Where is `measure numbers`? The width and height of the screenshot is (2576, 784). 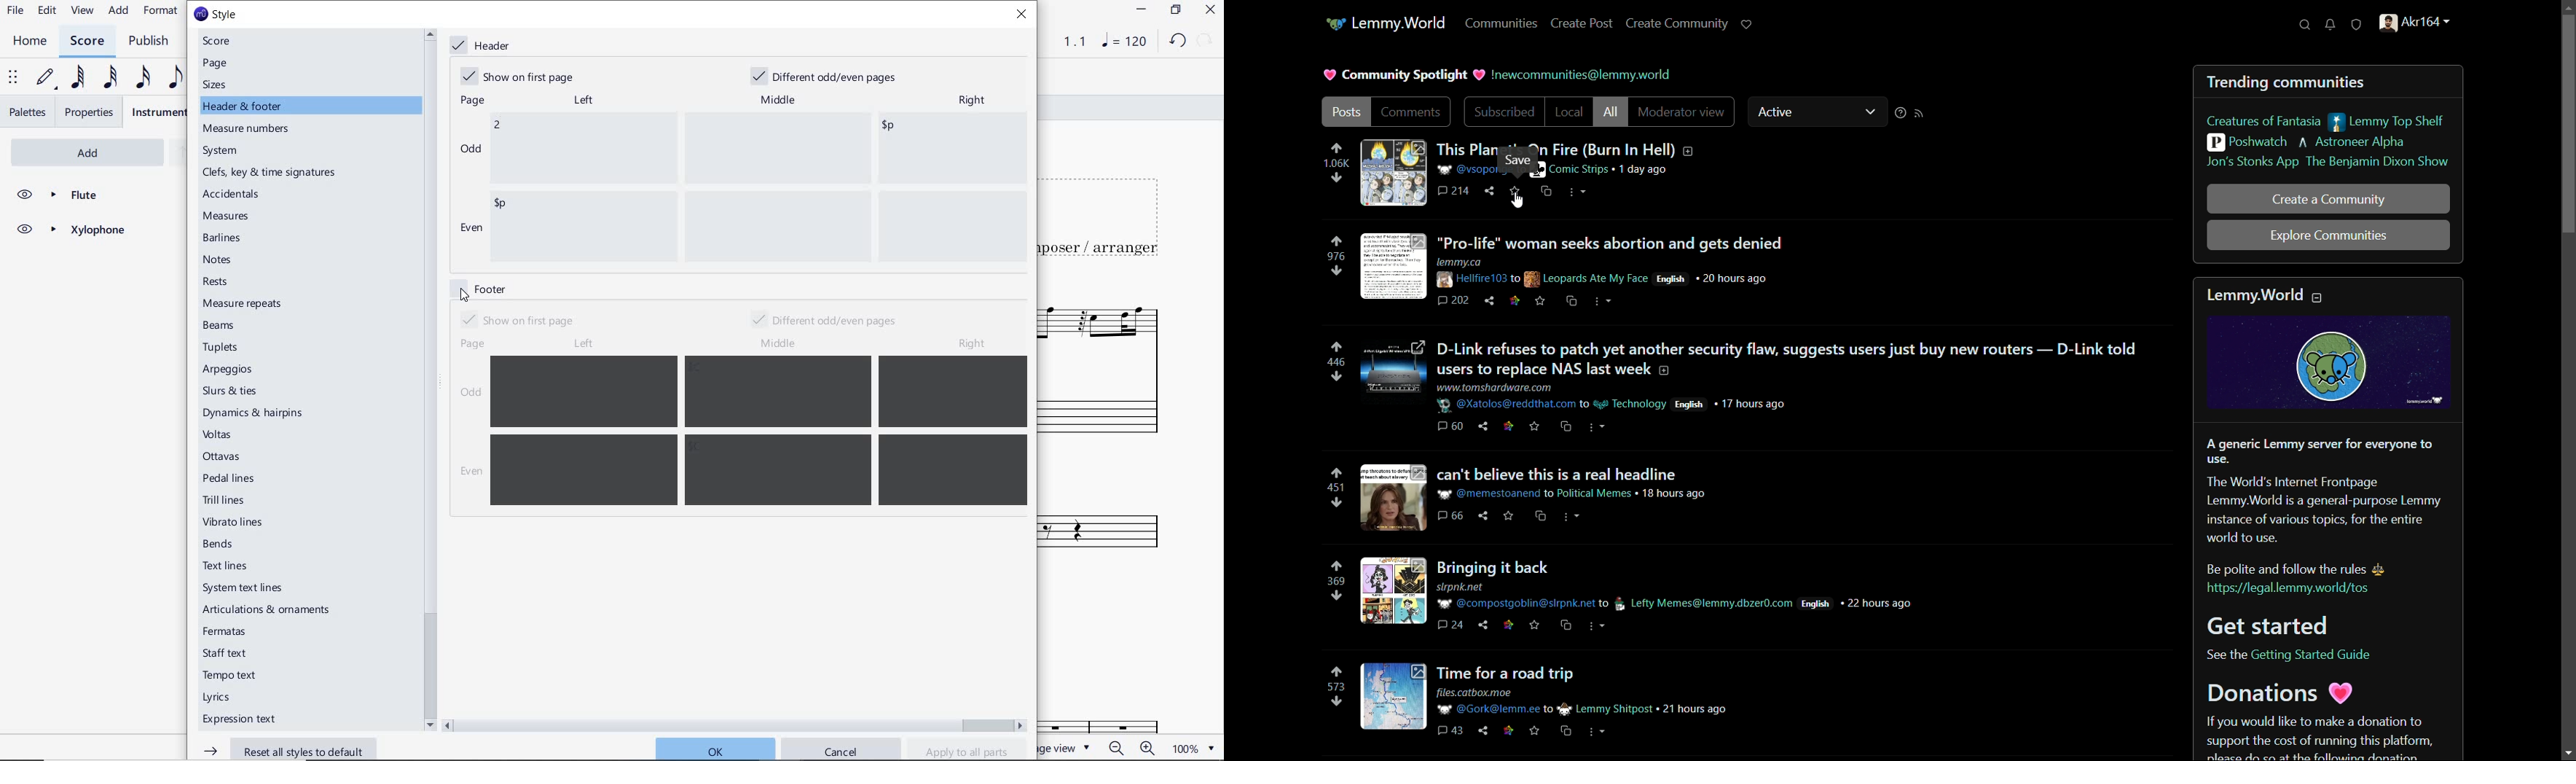
measure numbers is located at coordinates (248, 130).